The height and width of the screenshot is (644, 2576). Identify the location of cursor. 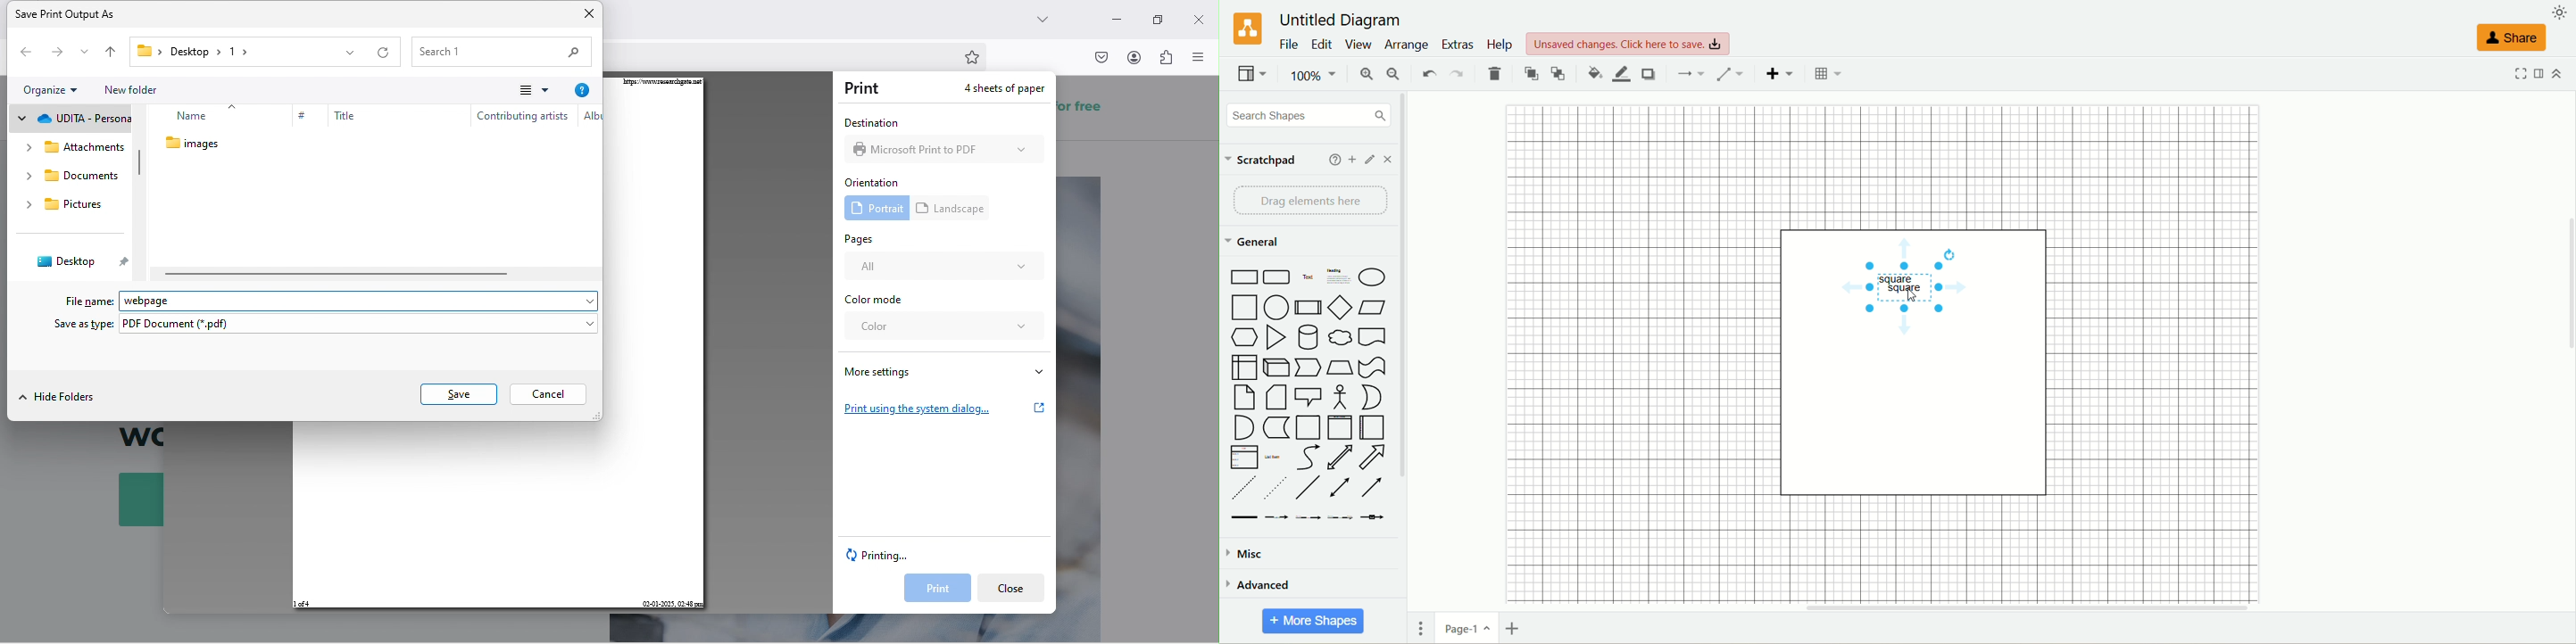
(1914, 297).